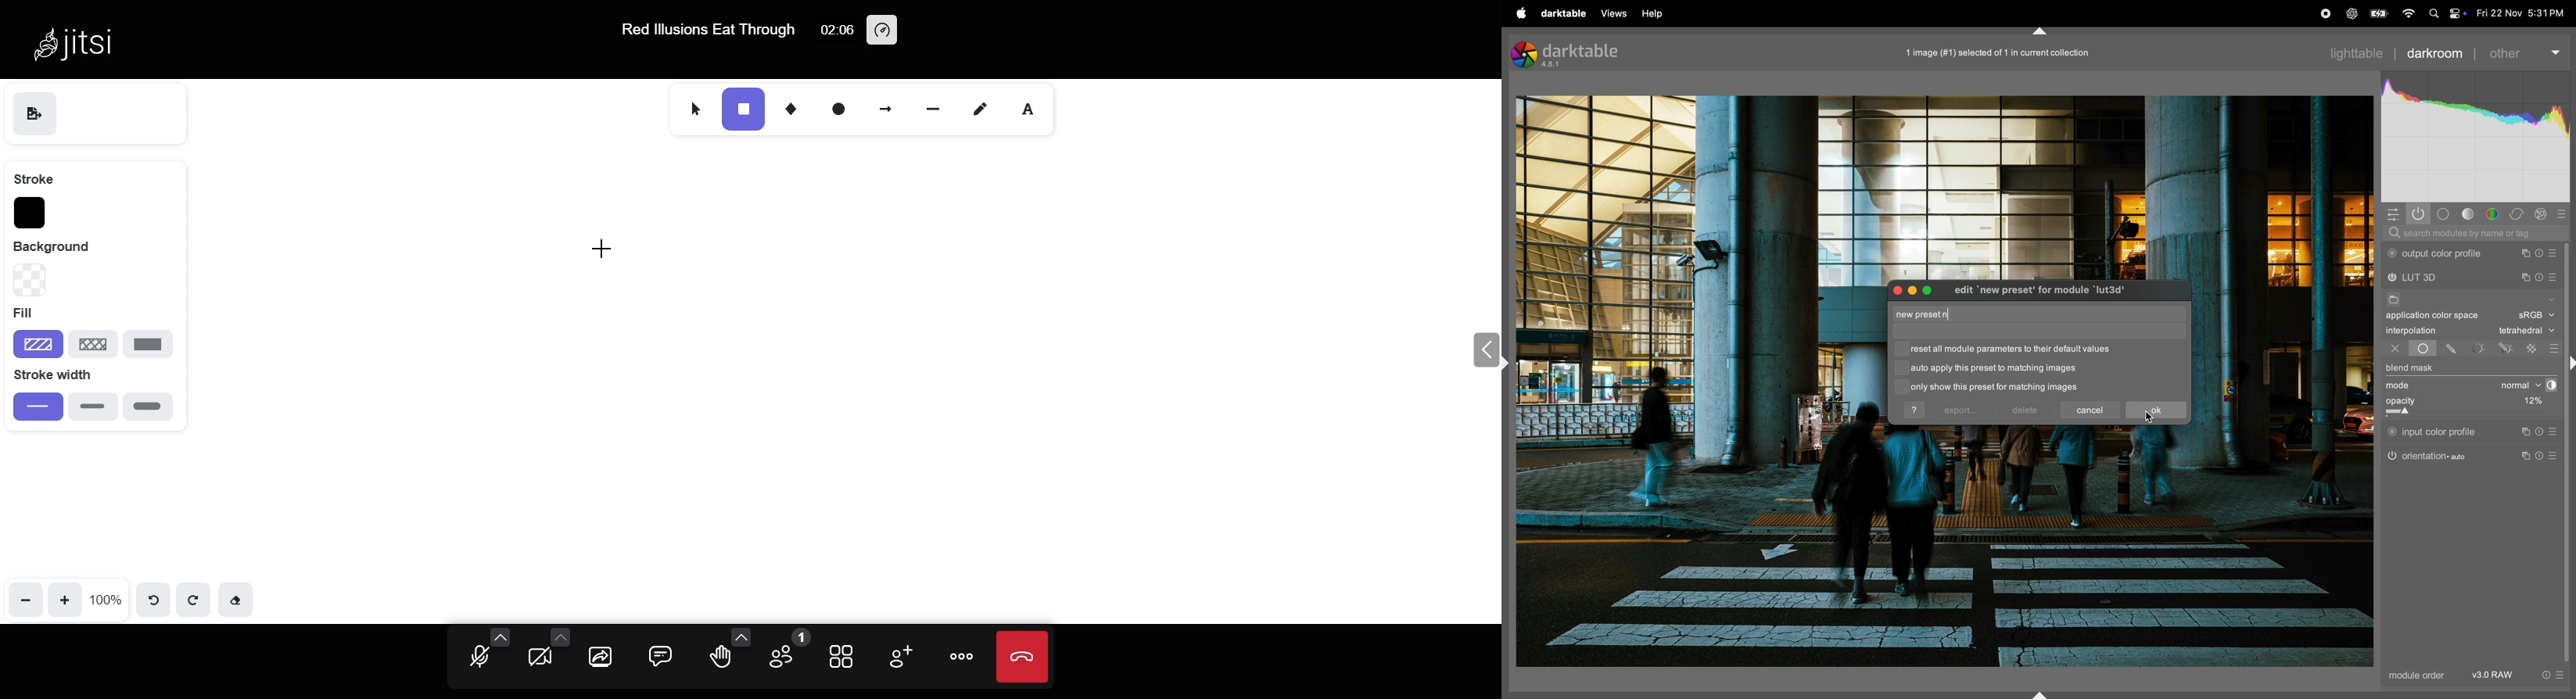  I want to click on reset parameters, so click(2540, 276).